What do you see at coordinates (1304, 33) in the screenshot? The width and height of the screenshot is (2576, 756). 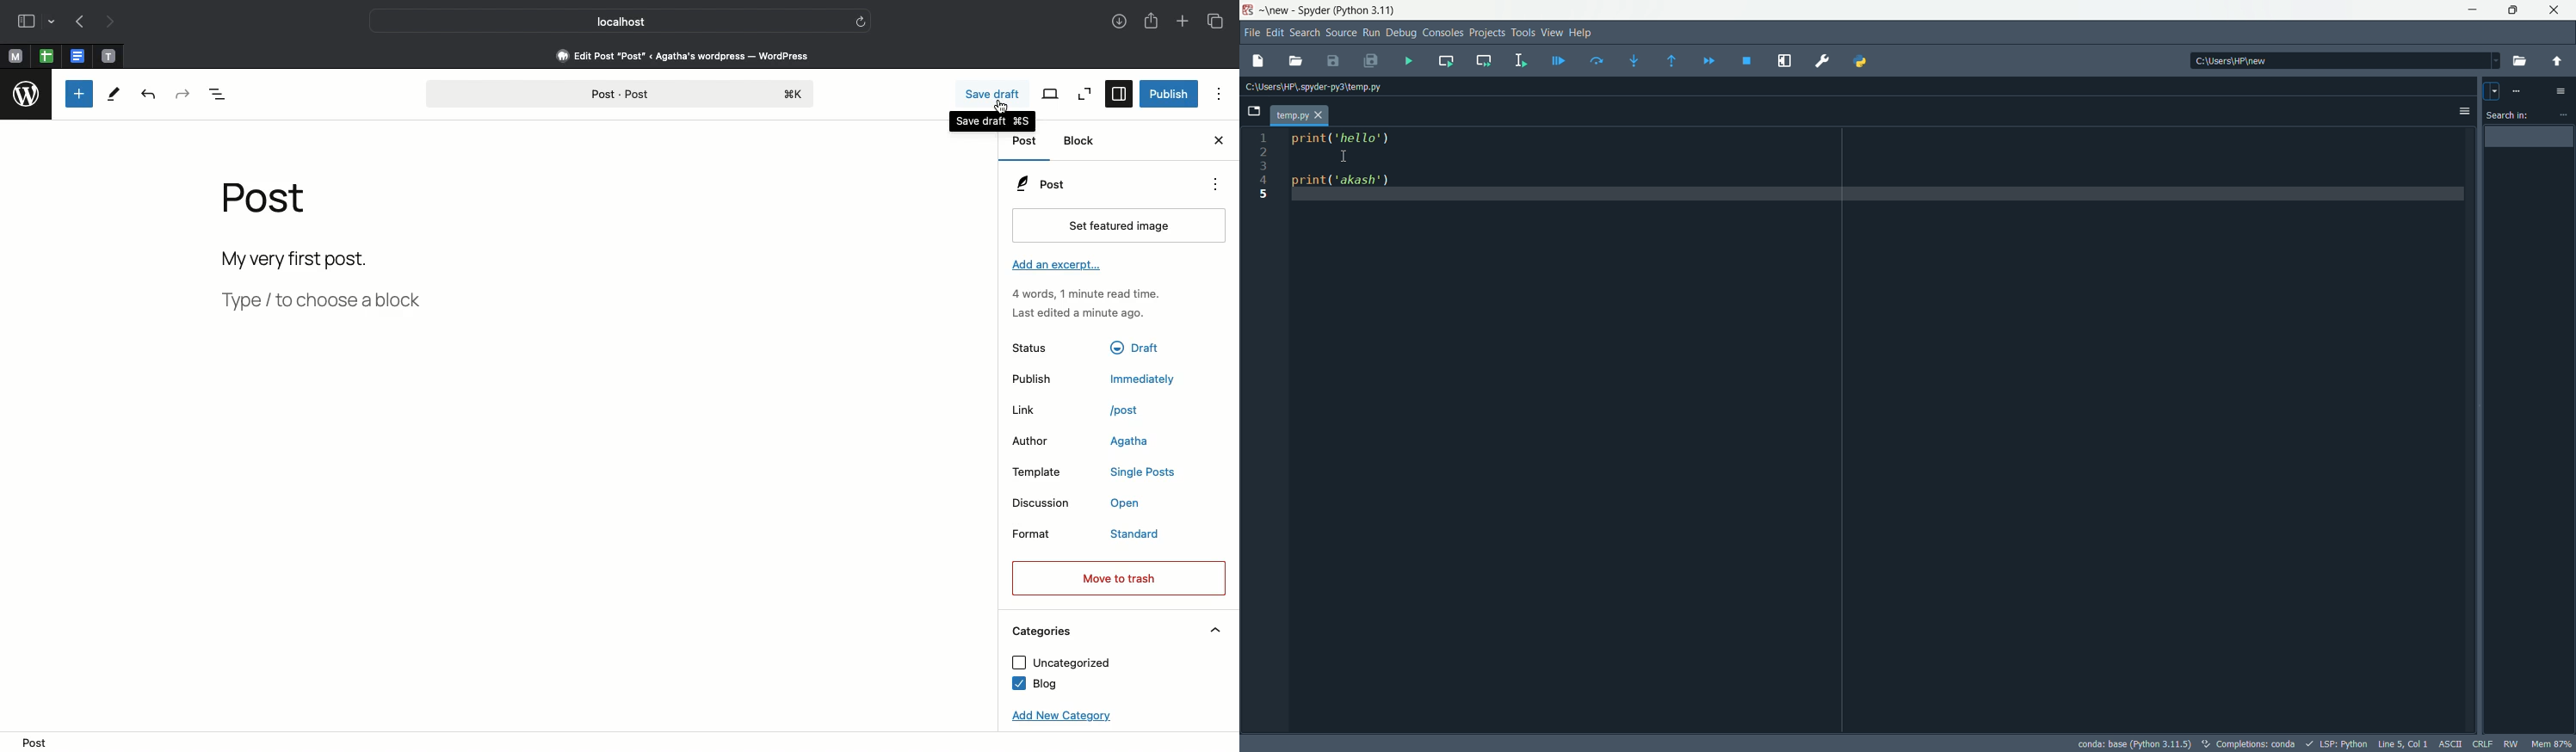 I see `search menu` at bounding box center [1304, 33].